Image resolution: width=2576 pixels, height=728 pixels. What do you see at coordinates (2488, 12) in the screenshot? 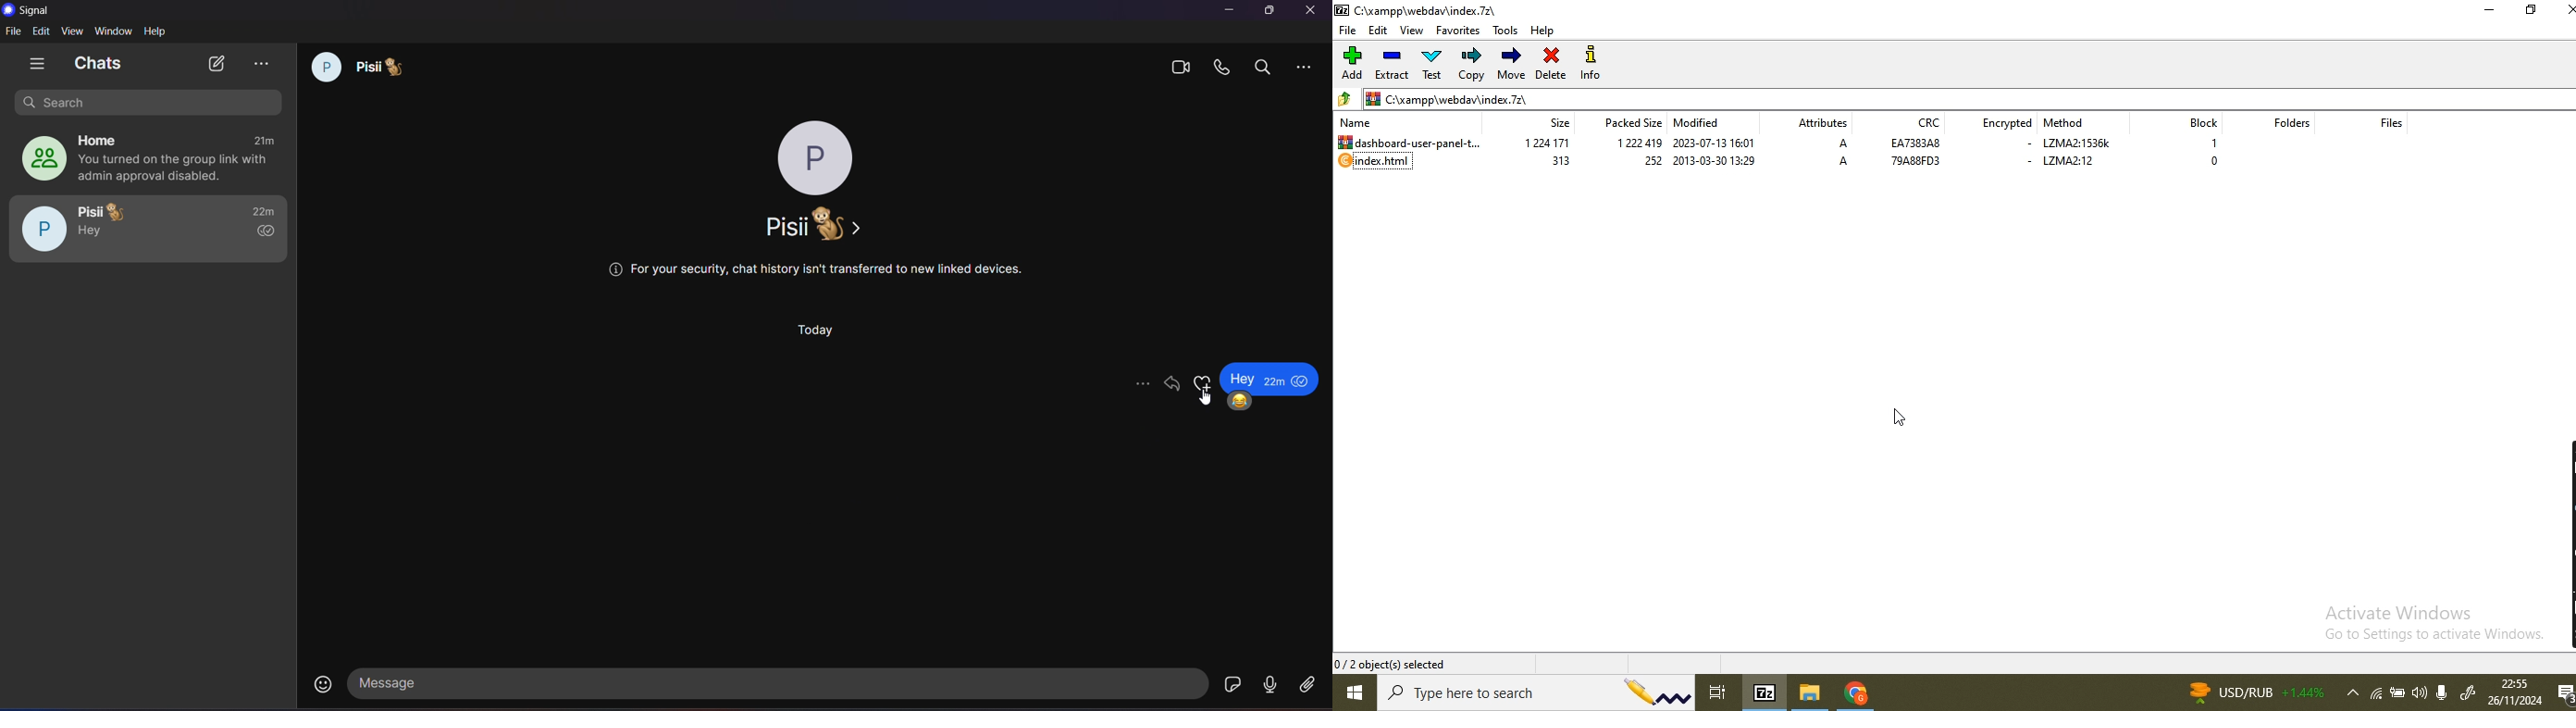
I see `minimise` at bounding box center [2488, 12].